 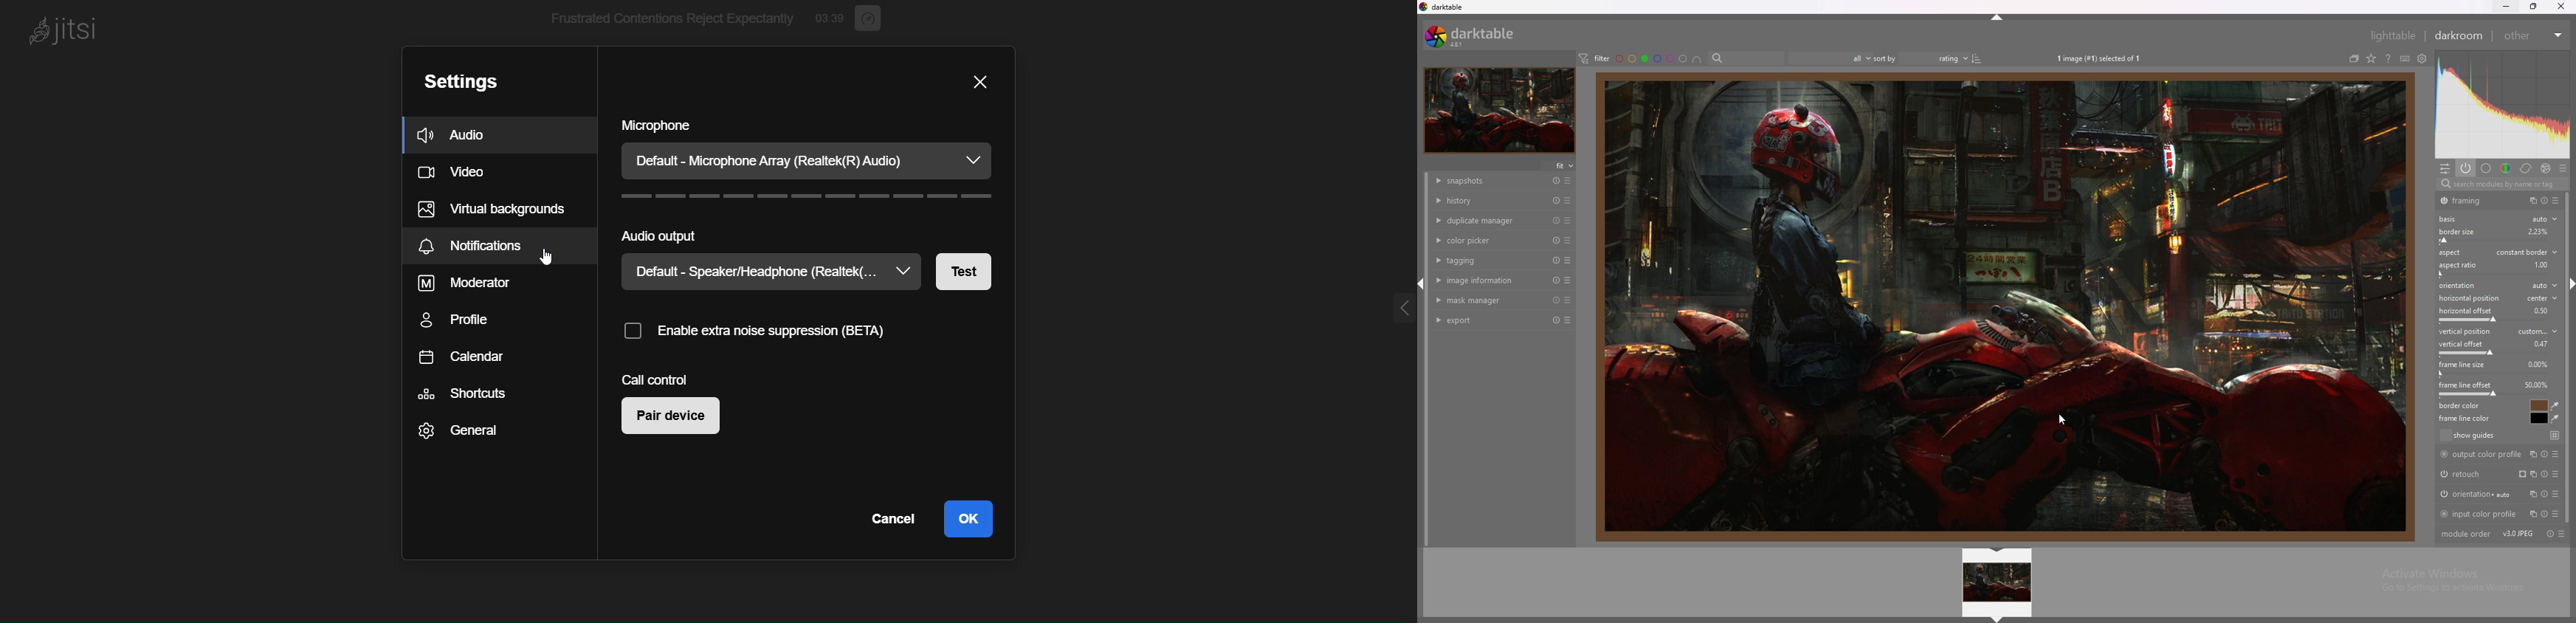 What do you see at coordinates (2493, 319) in the screenshot?
I see `horizontal offset bar` at bounding box center [2493, 319].